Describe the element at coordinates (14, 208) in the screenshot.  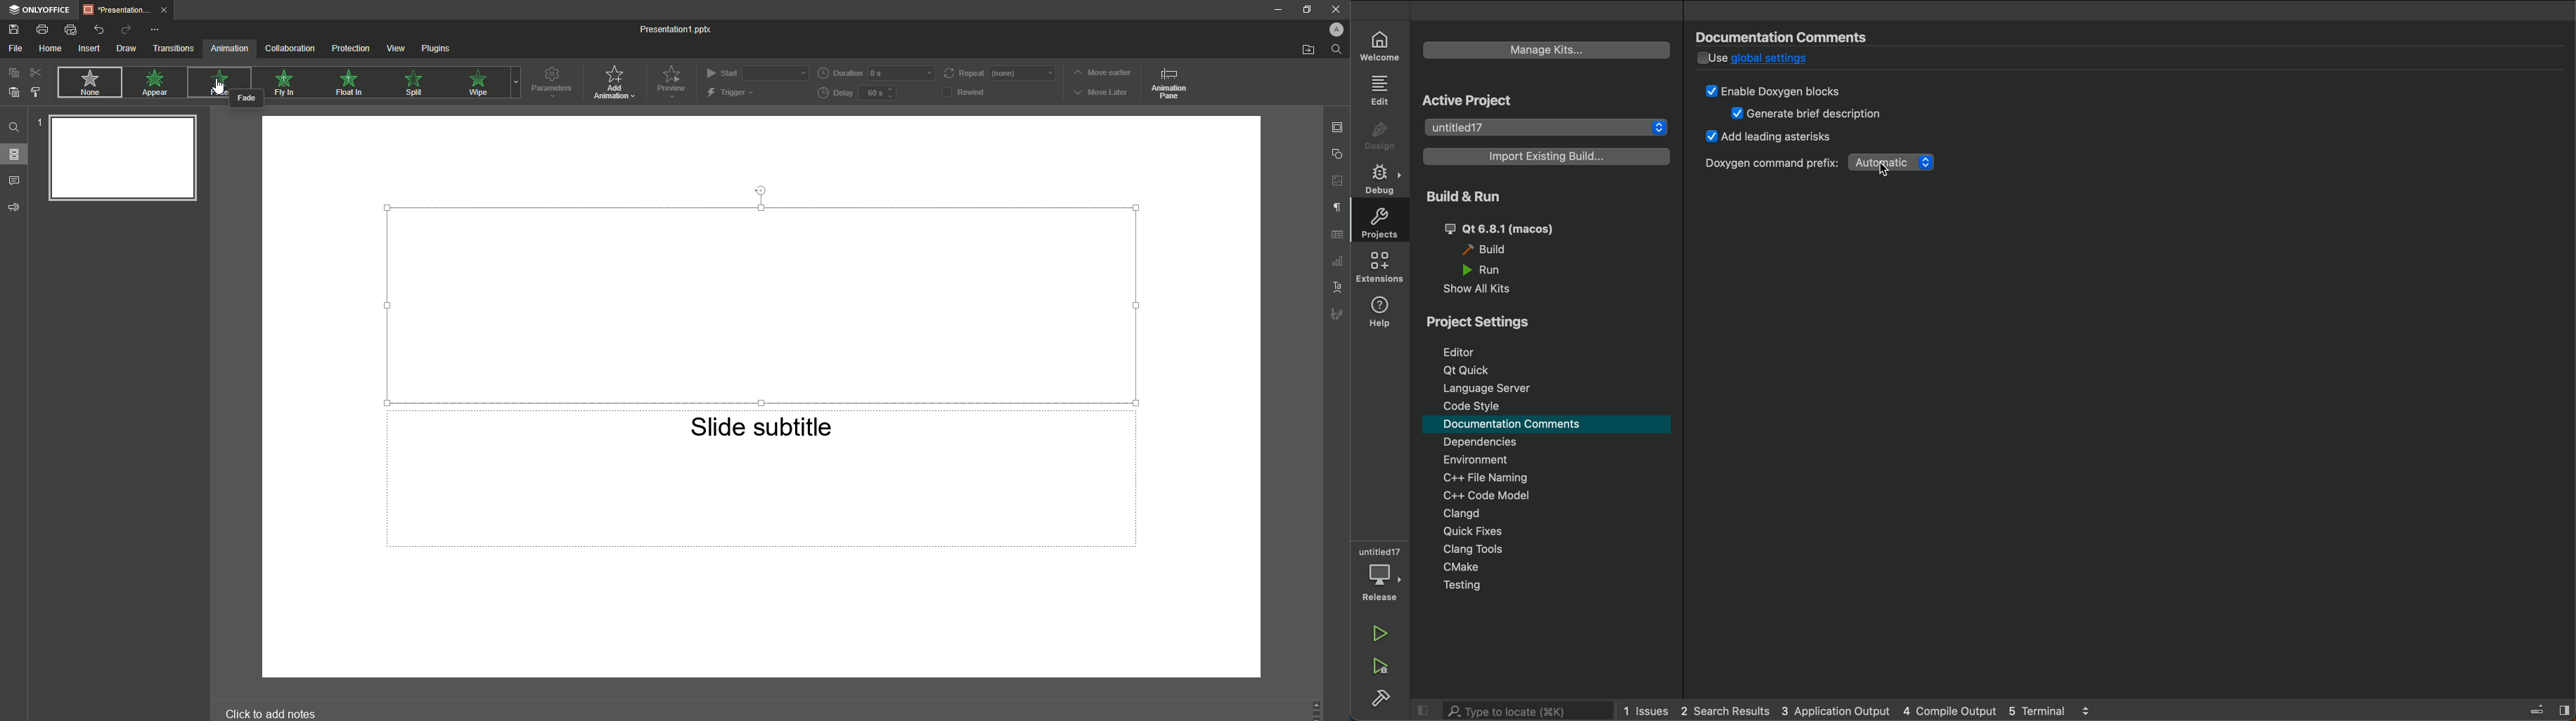
I see `Feedback` at that location.